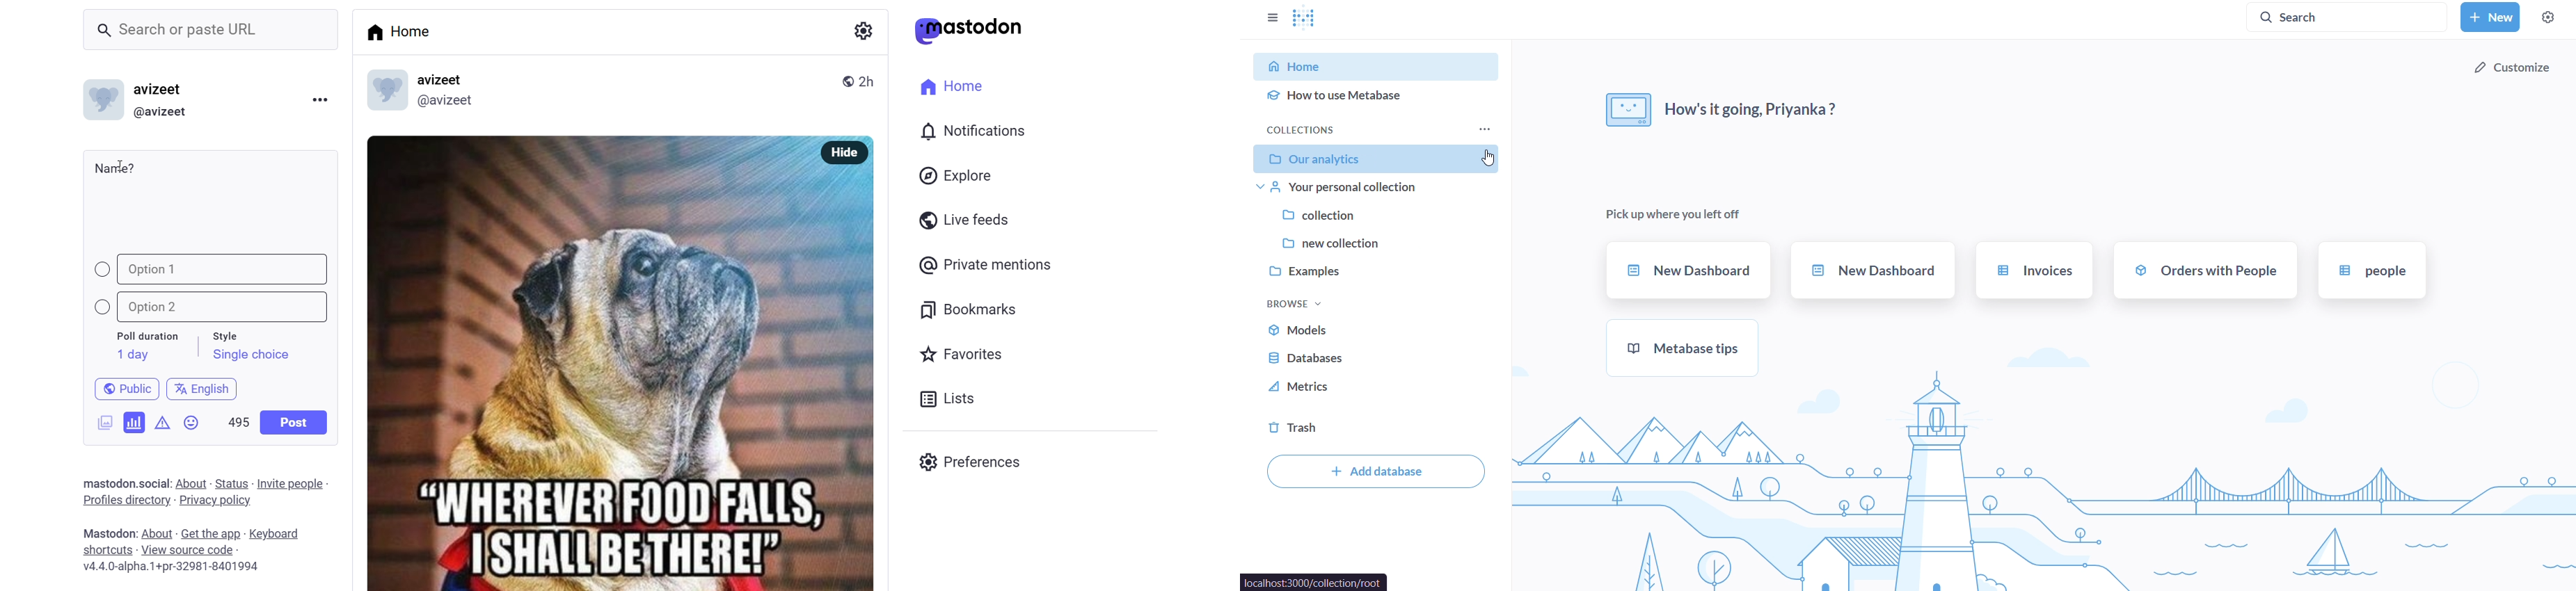 Image resolution: width=2576 pixels, height=616 pixels. Describe the element at coordinates (107, 550) in the screenshot. I see `shortcuts` at that location.